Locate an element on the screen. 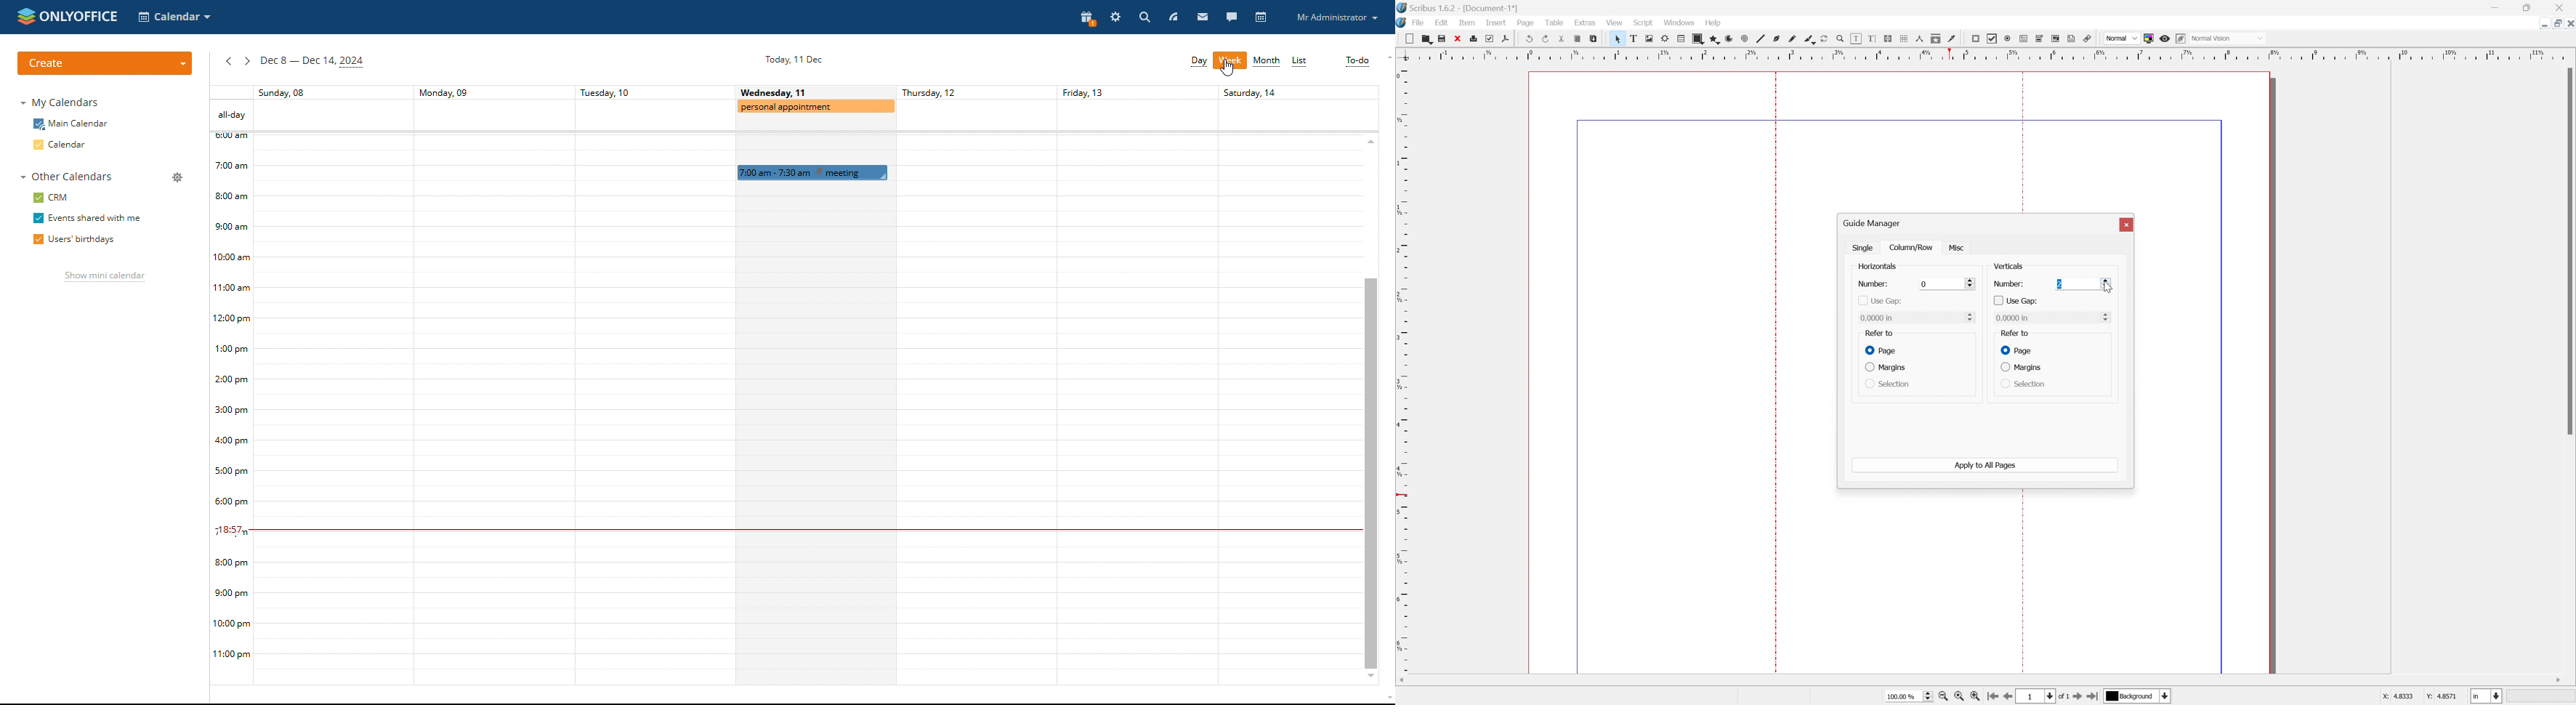 This screenshot has height=728, width=2576. zoom to 100% is located at coordinates (1942, 697).